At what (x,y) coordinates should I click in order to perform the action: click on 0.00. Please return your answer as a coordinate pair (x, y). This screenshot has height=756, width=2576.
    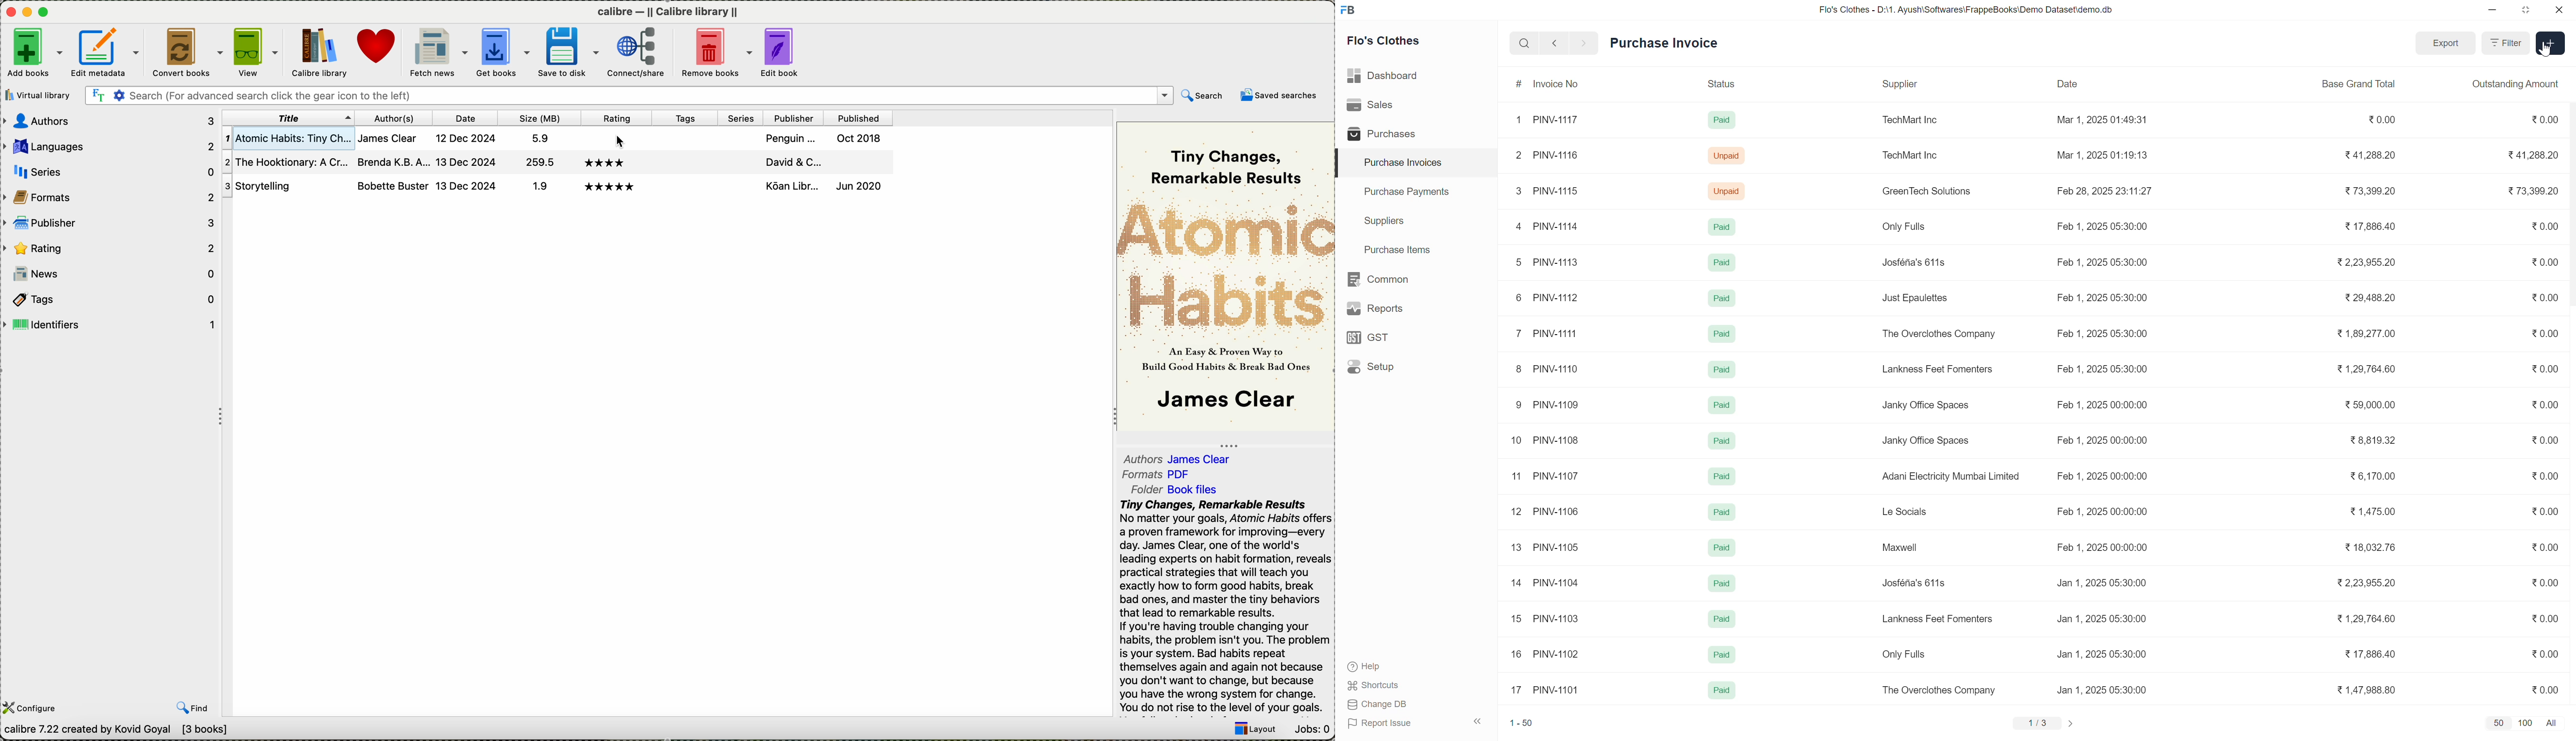
    Looking at the image, I should click on (2545, 369).